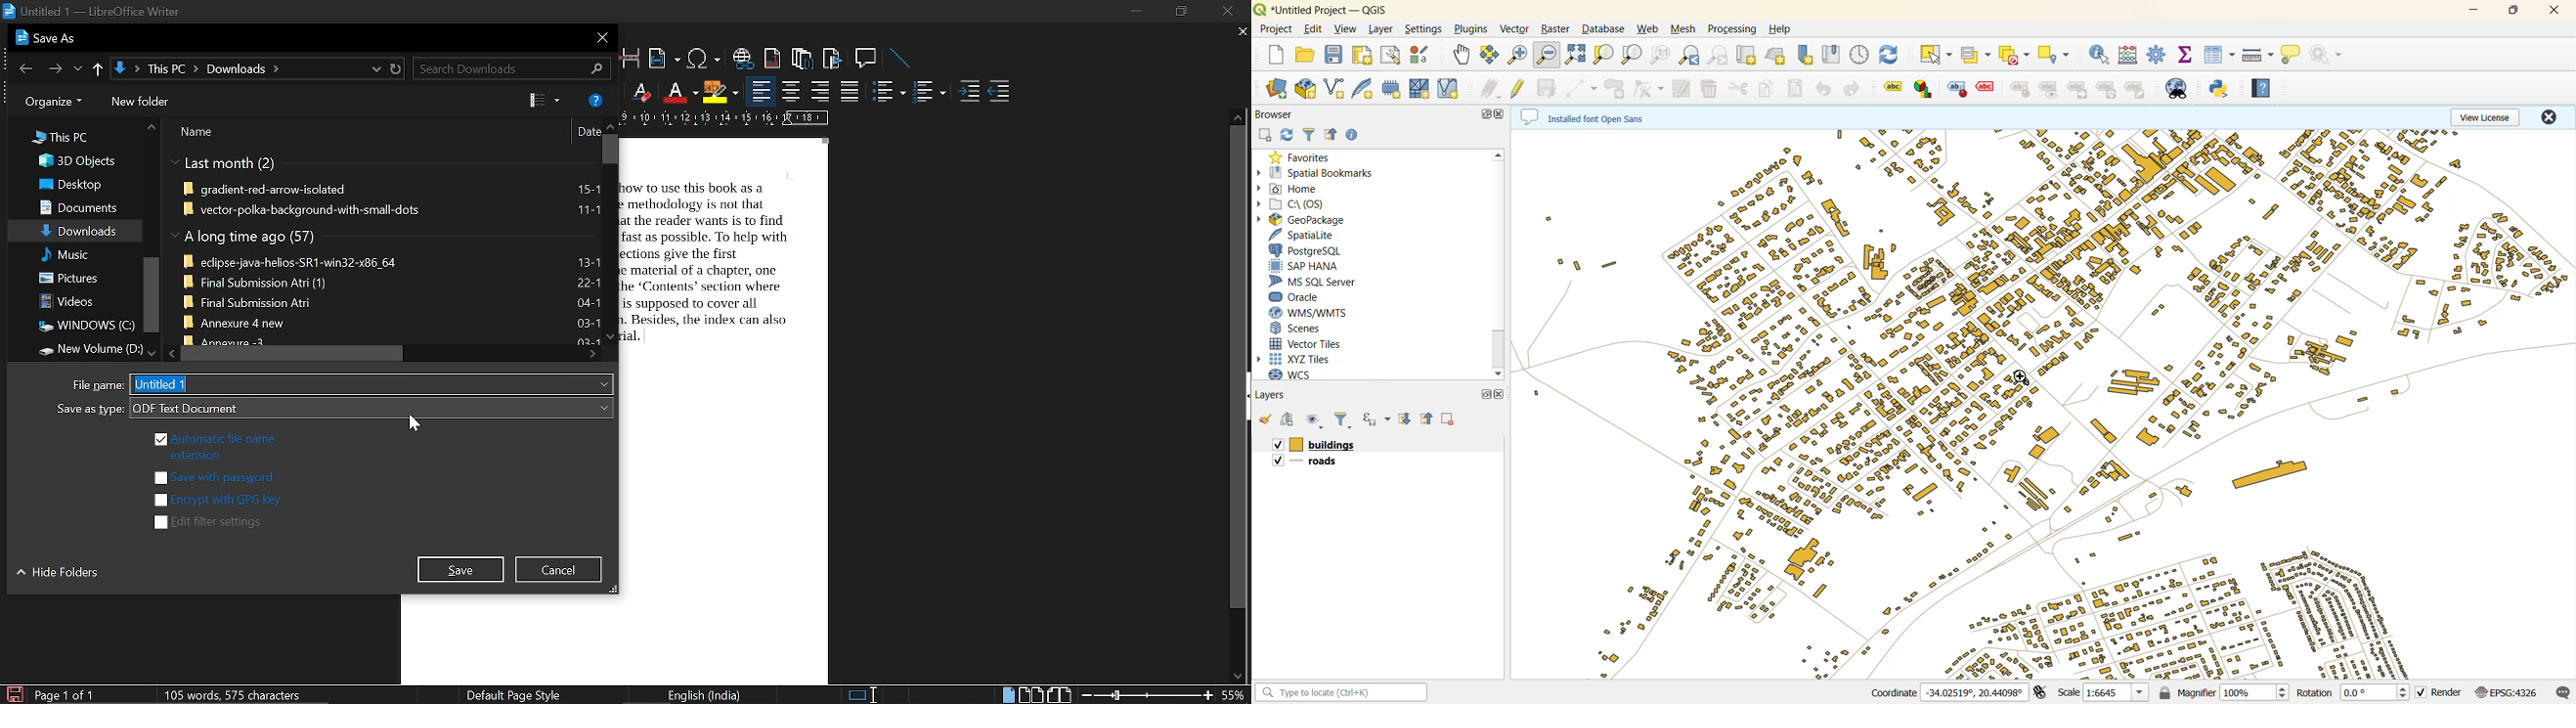  Describe the element at coordinates (611, 335) in the screenshot. I see `move down` at that location.